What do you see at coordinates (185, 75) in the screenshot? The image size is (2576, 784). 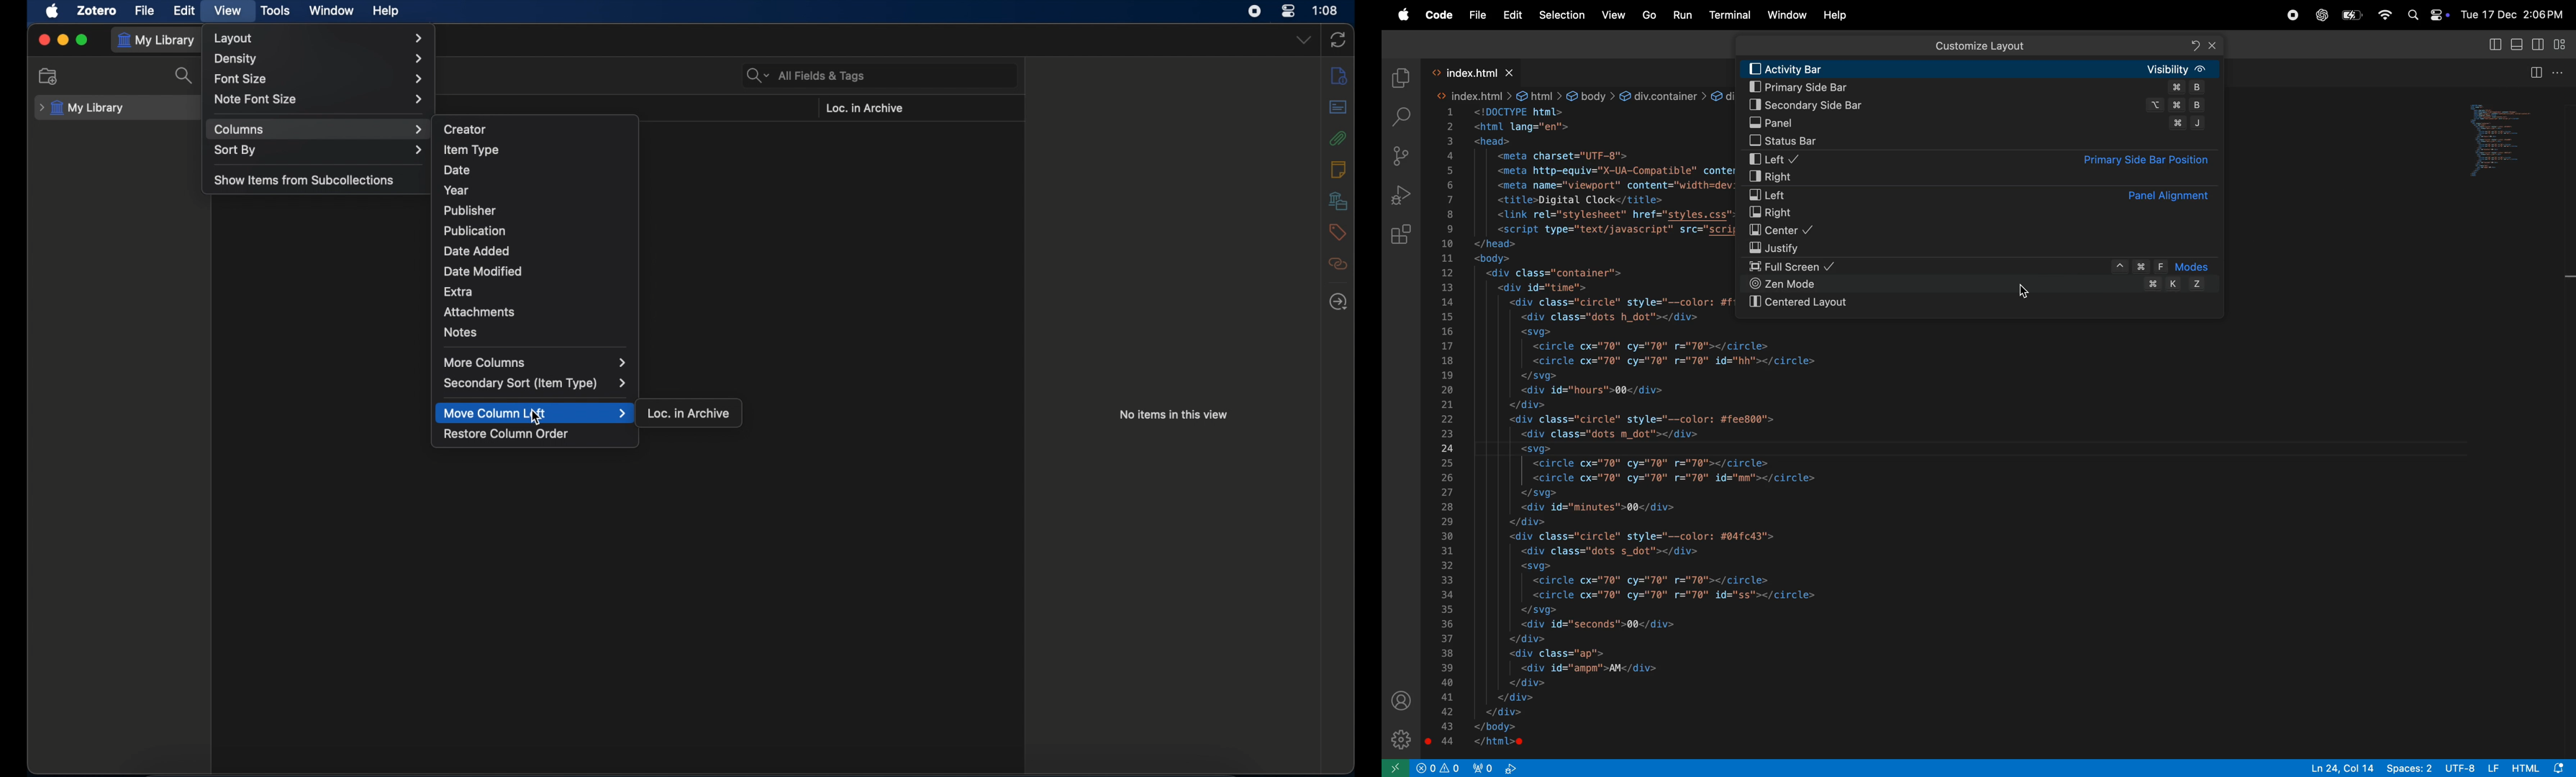 I see `search` at bounding box center [185, 75].